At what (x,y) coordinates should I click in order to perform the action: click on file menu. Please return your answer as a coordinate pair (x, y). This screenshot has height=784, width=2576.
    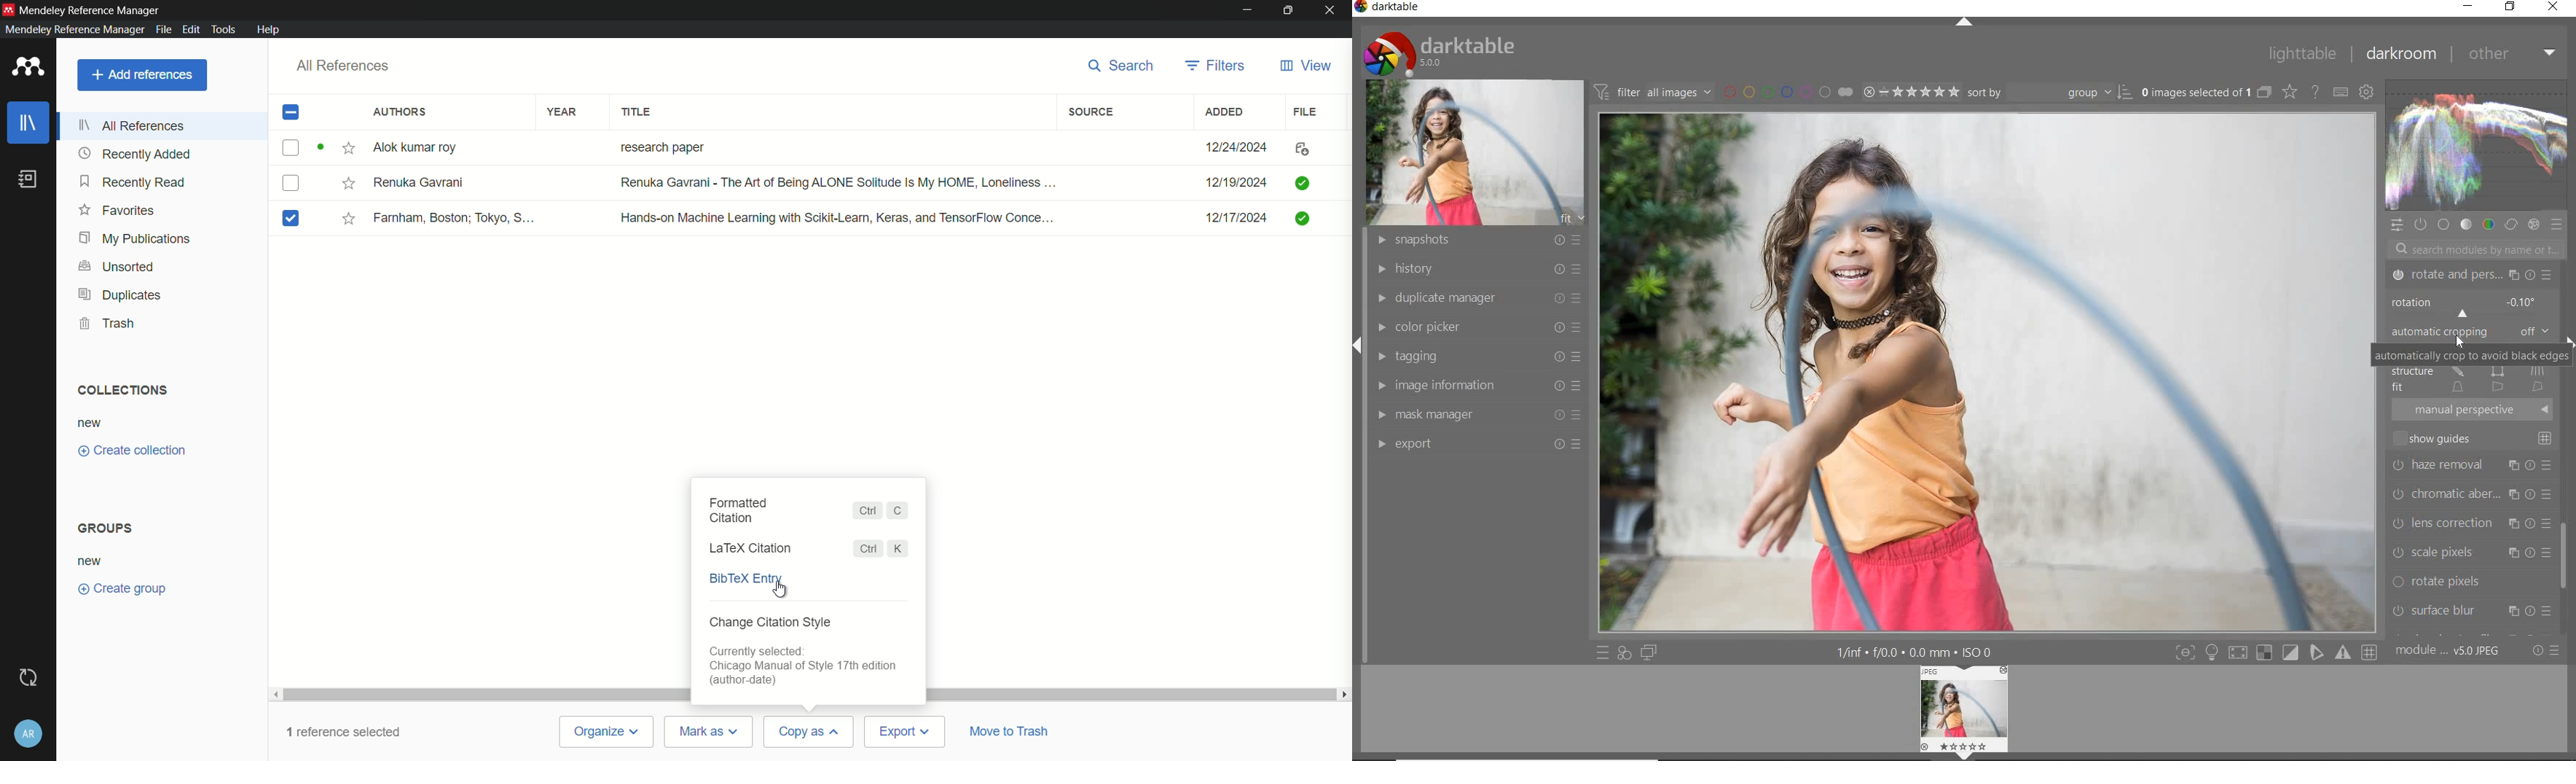
    Looking at the image, I should click on (163, 30).